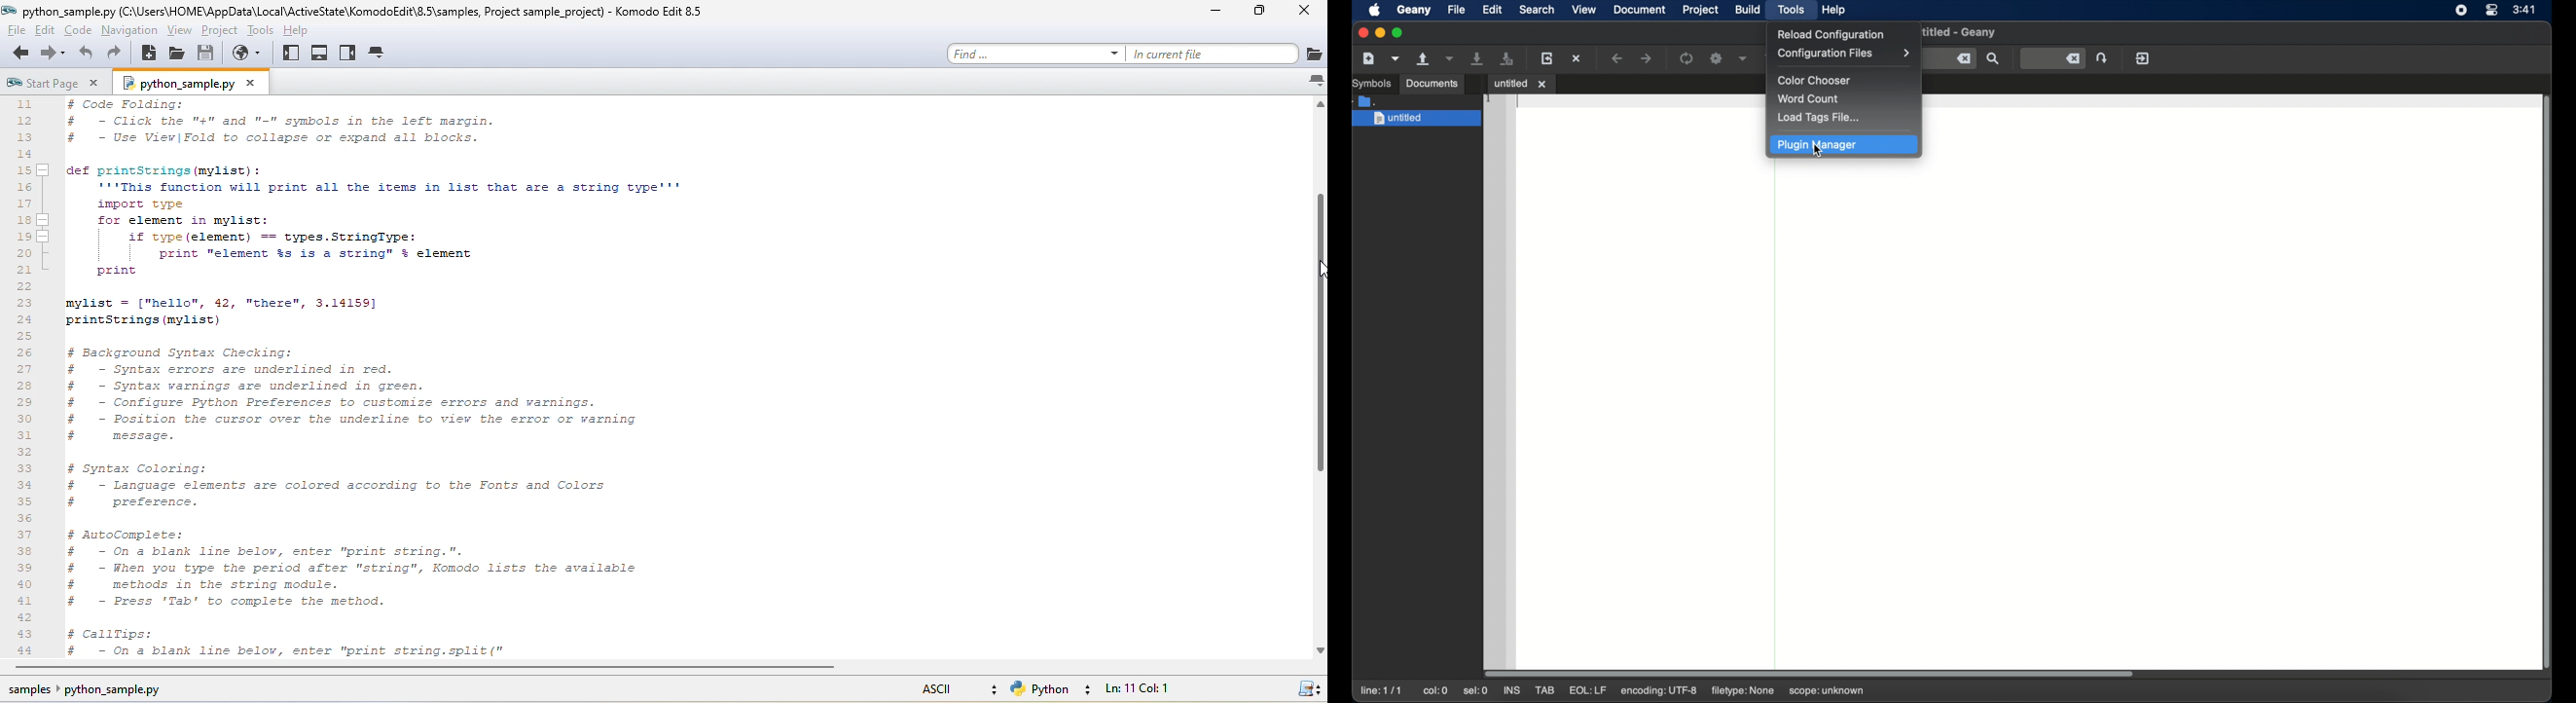 The image size is (2576, 728). What do you see at coordinates (194, 82) in the screenshot?
I see `python sample` at bounding box center [194, 82].